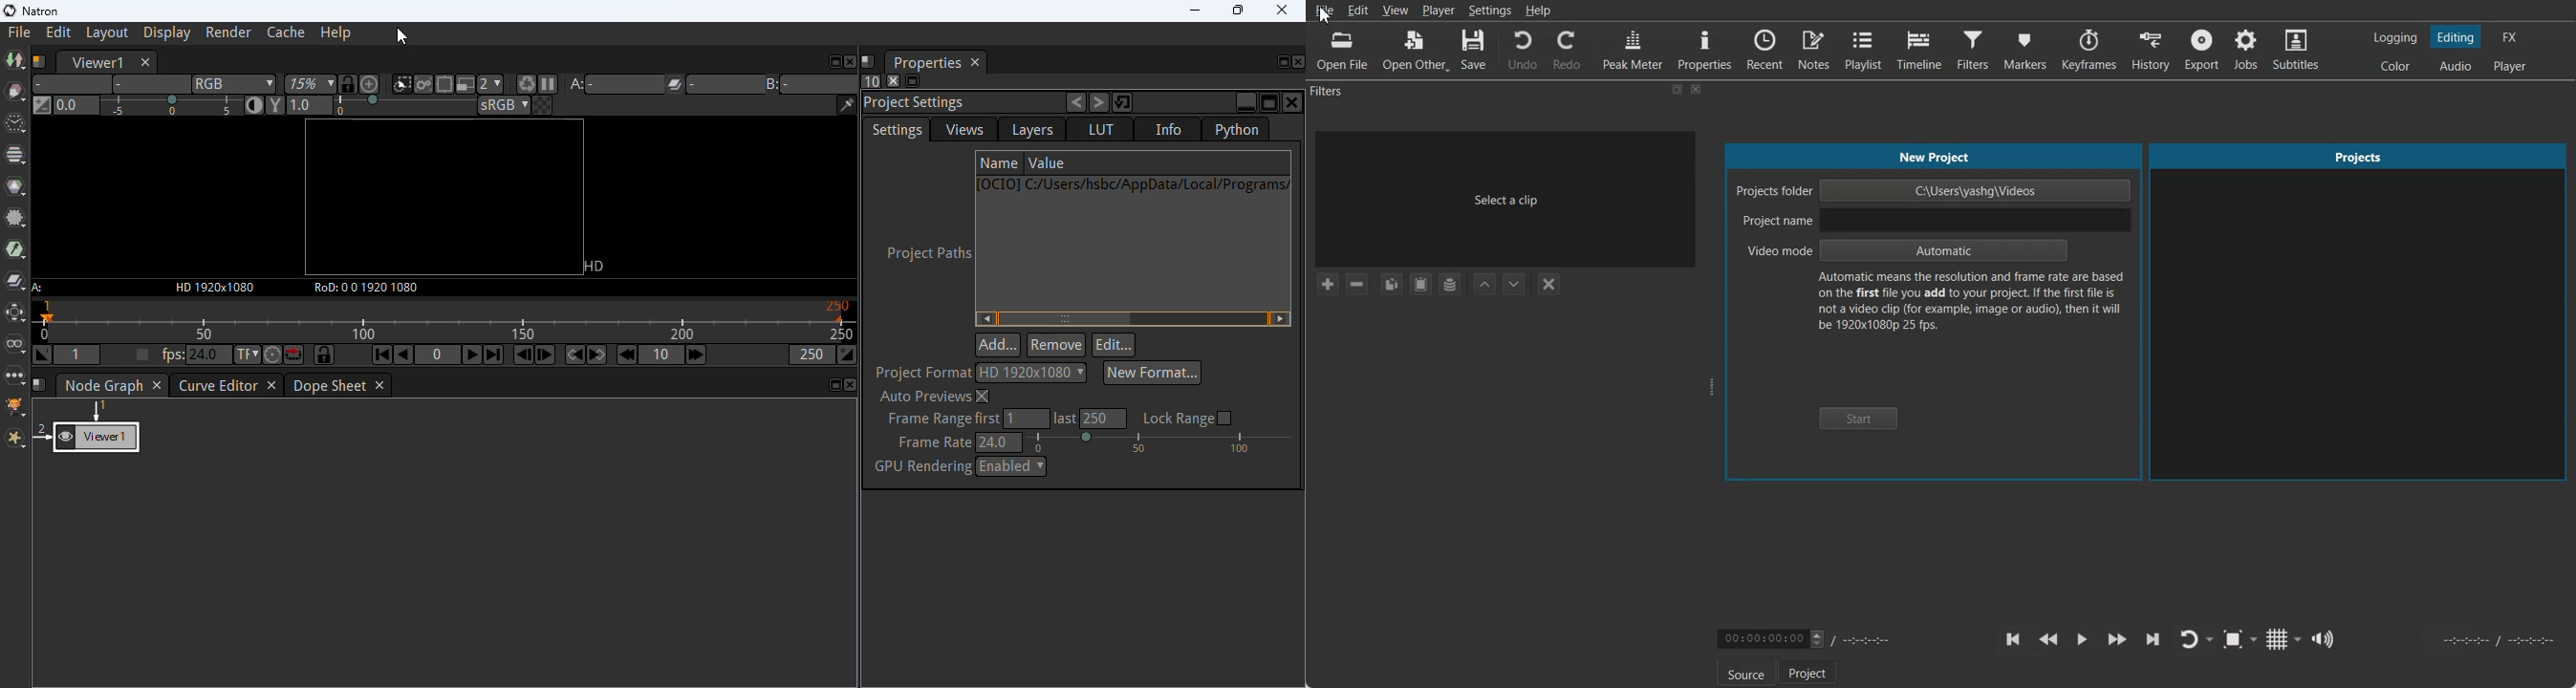  Describe the element at coordinates (1743, 674) in the screenshot. I see `Source` at that location.